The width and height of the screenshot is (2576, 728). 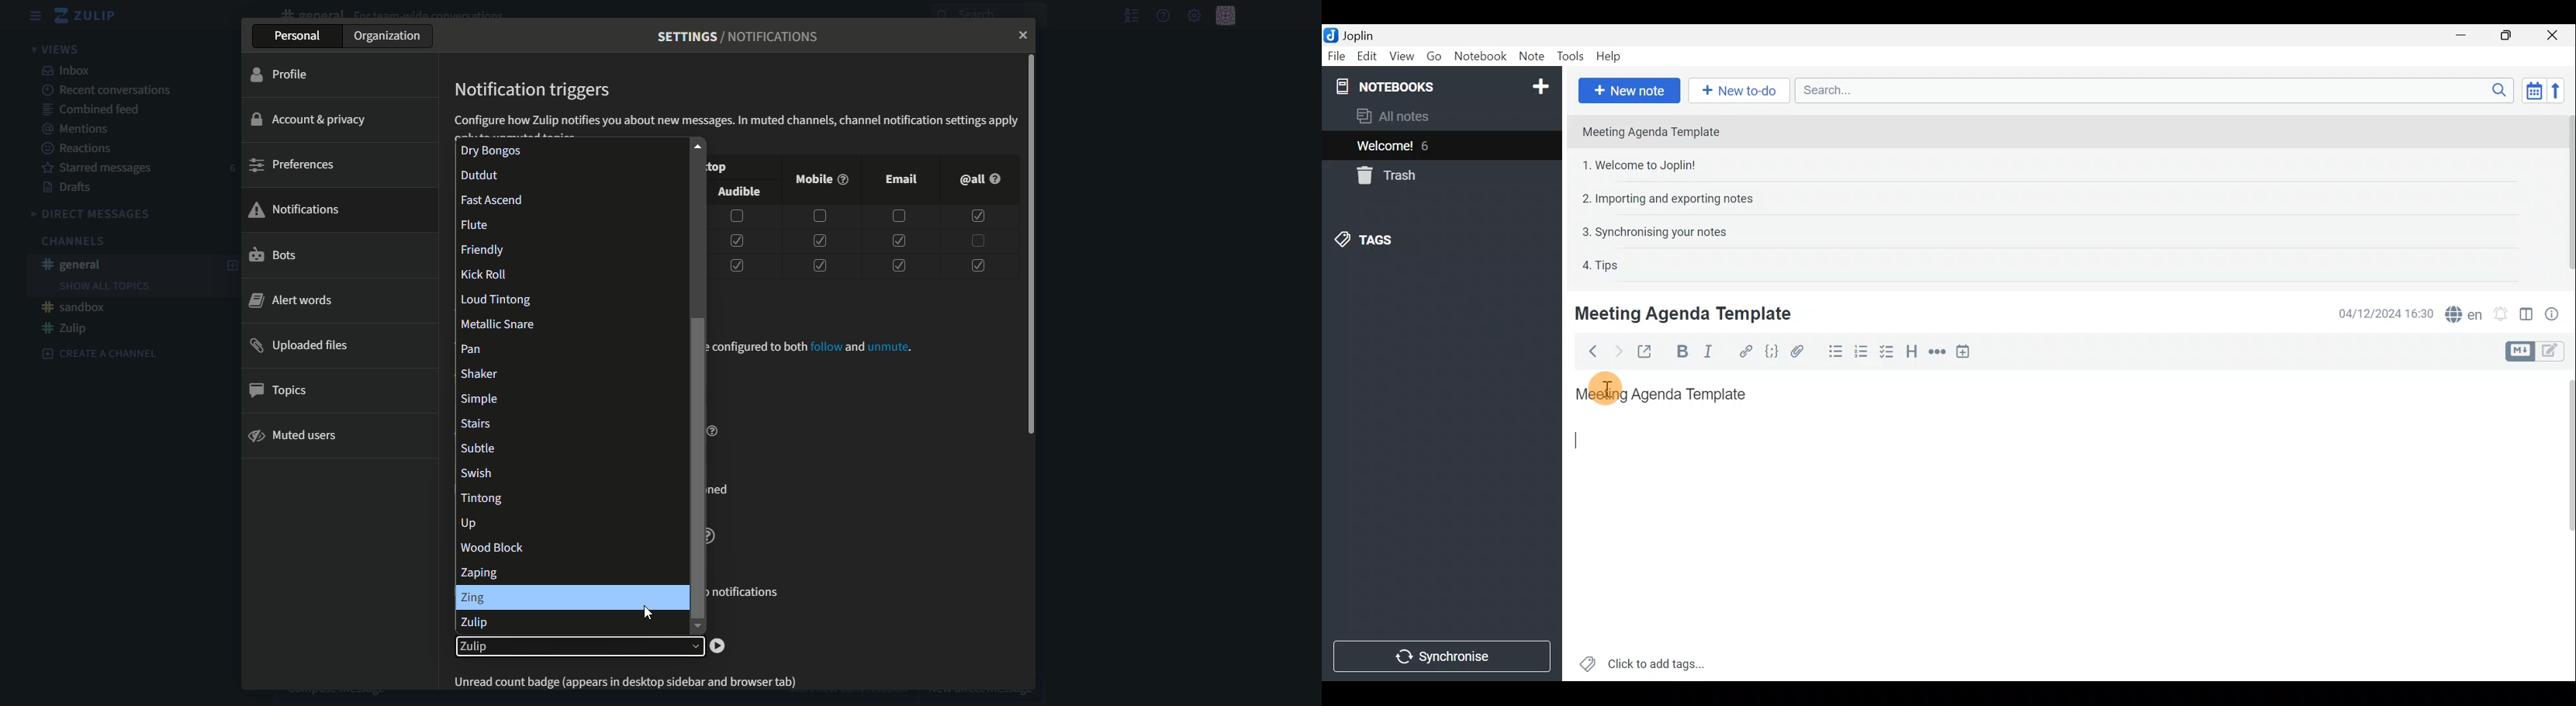 What do you see at coordinates (1367, 58) in the screenshot?
I see `Edit` at bounding box center [1367, 58].